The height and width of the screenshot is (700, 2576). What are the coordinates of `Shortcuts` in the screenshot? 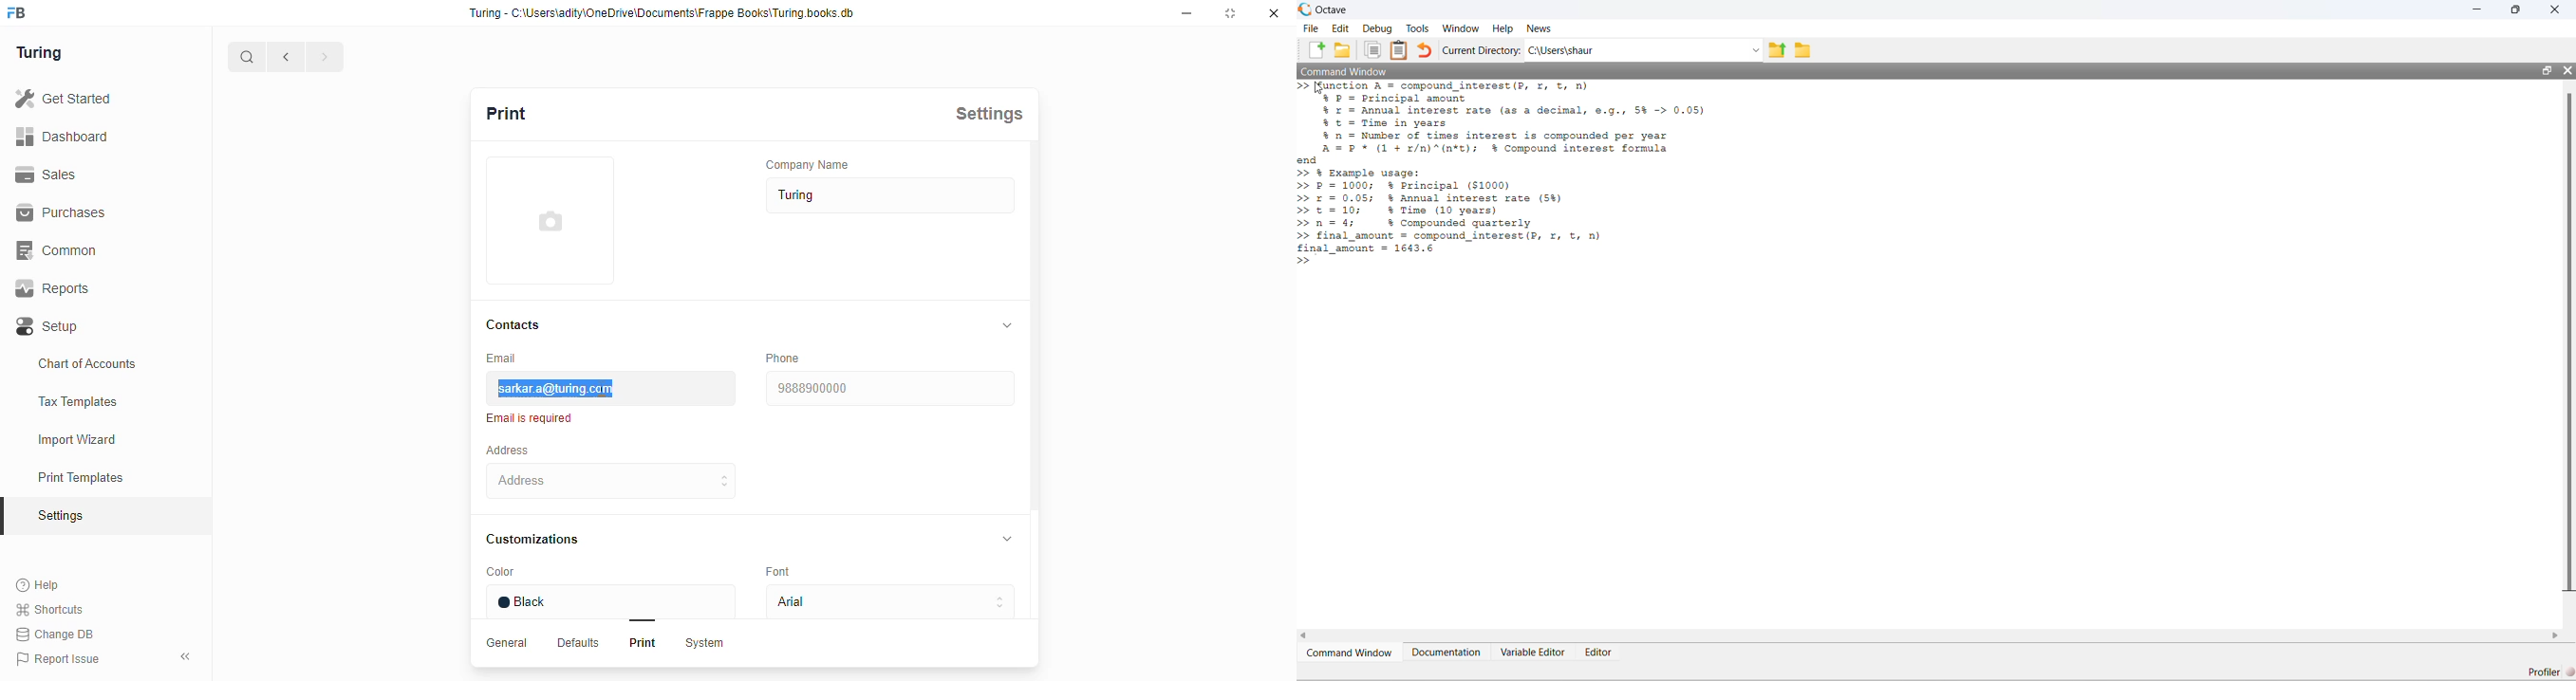 It's located at (54, 609).